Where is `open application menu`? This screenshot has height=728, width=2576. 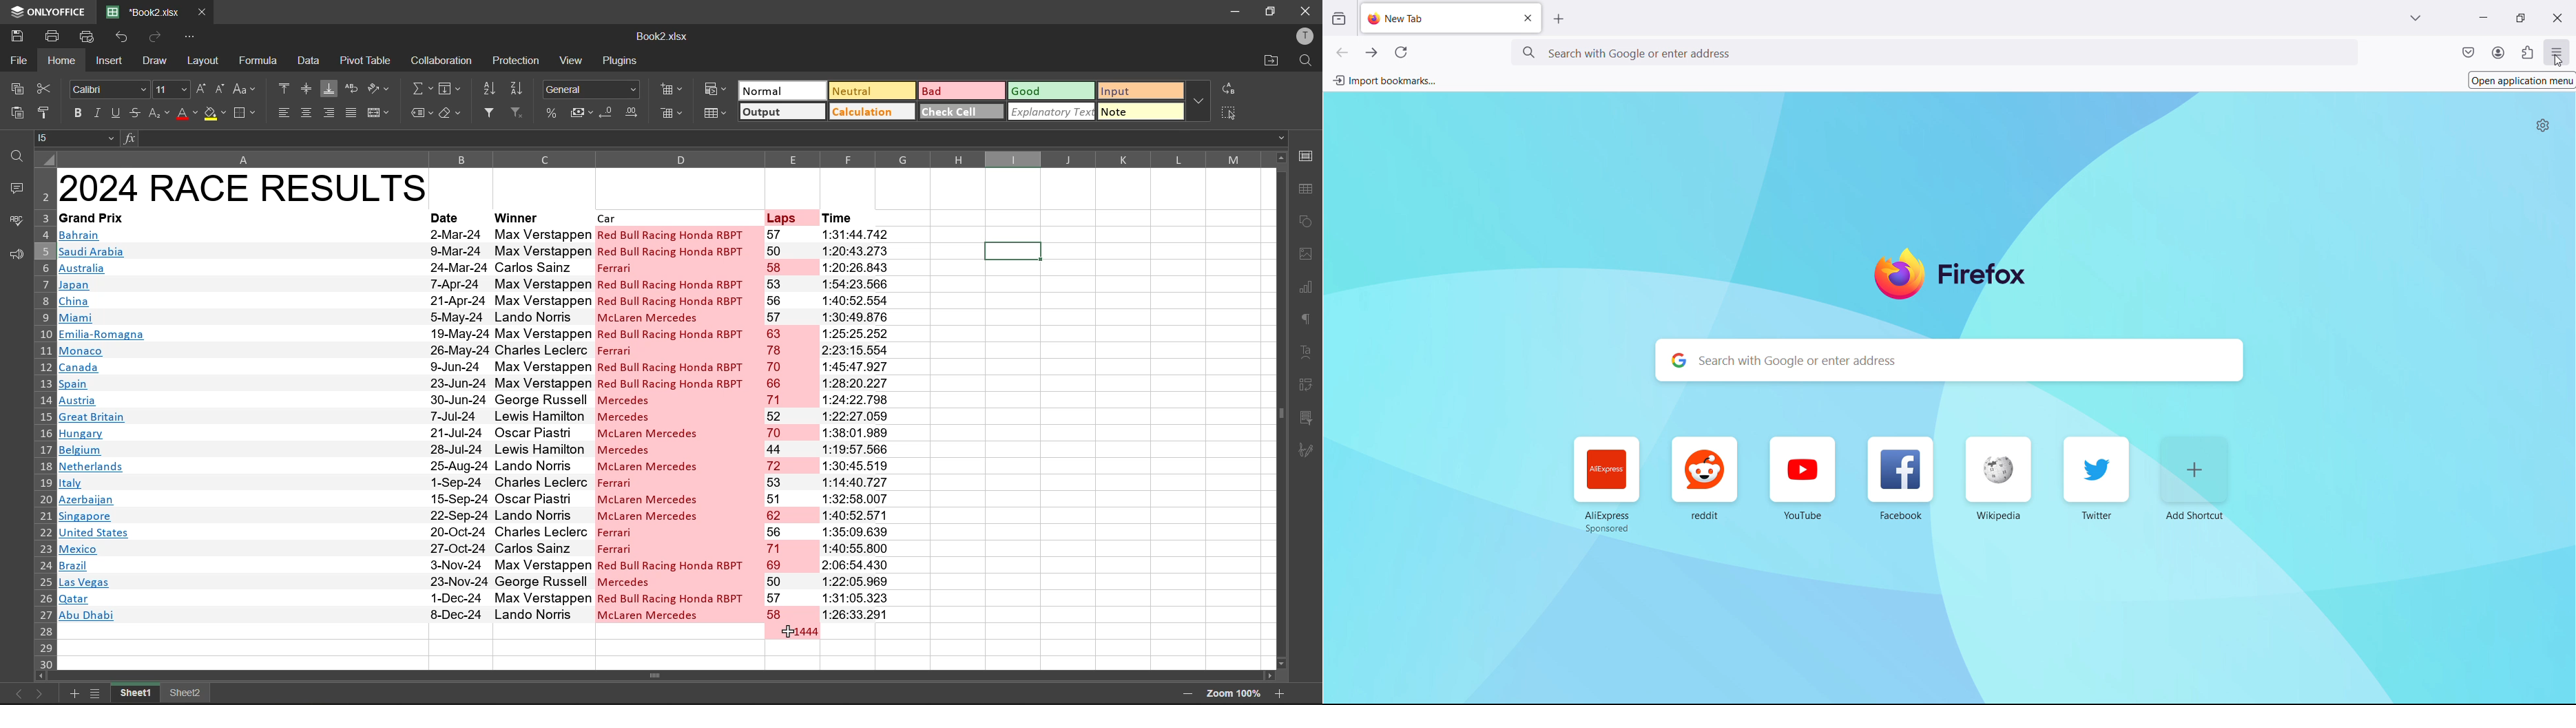
open application menu is located at coordinates (2557, 51).